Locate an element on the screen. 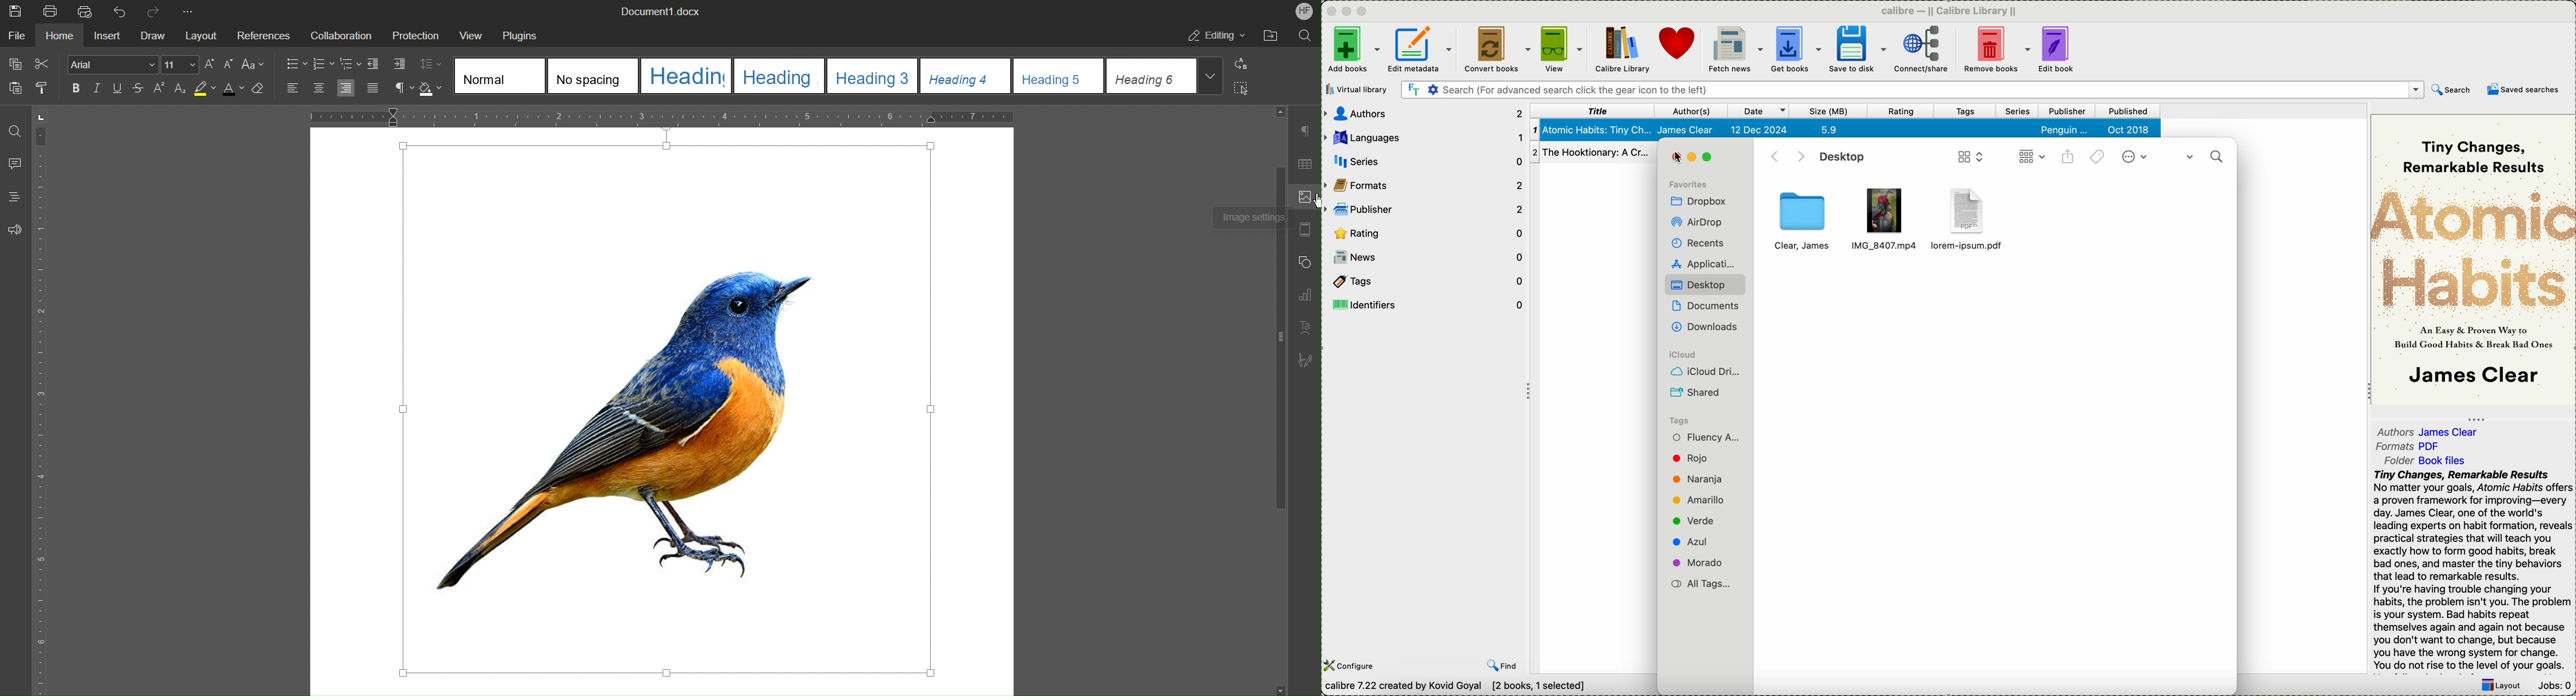 This screenshot has width=2576, height=700. authors is located at coordinates (1422, 114).